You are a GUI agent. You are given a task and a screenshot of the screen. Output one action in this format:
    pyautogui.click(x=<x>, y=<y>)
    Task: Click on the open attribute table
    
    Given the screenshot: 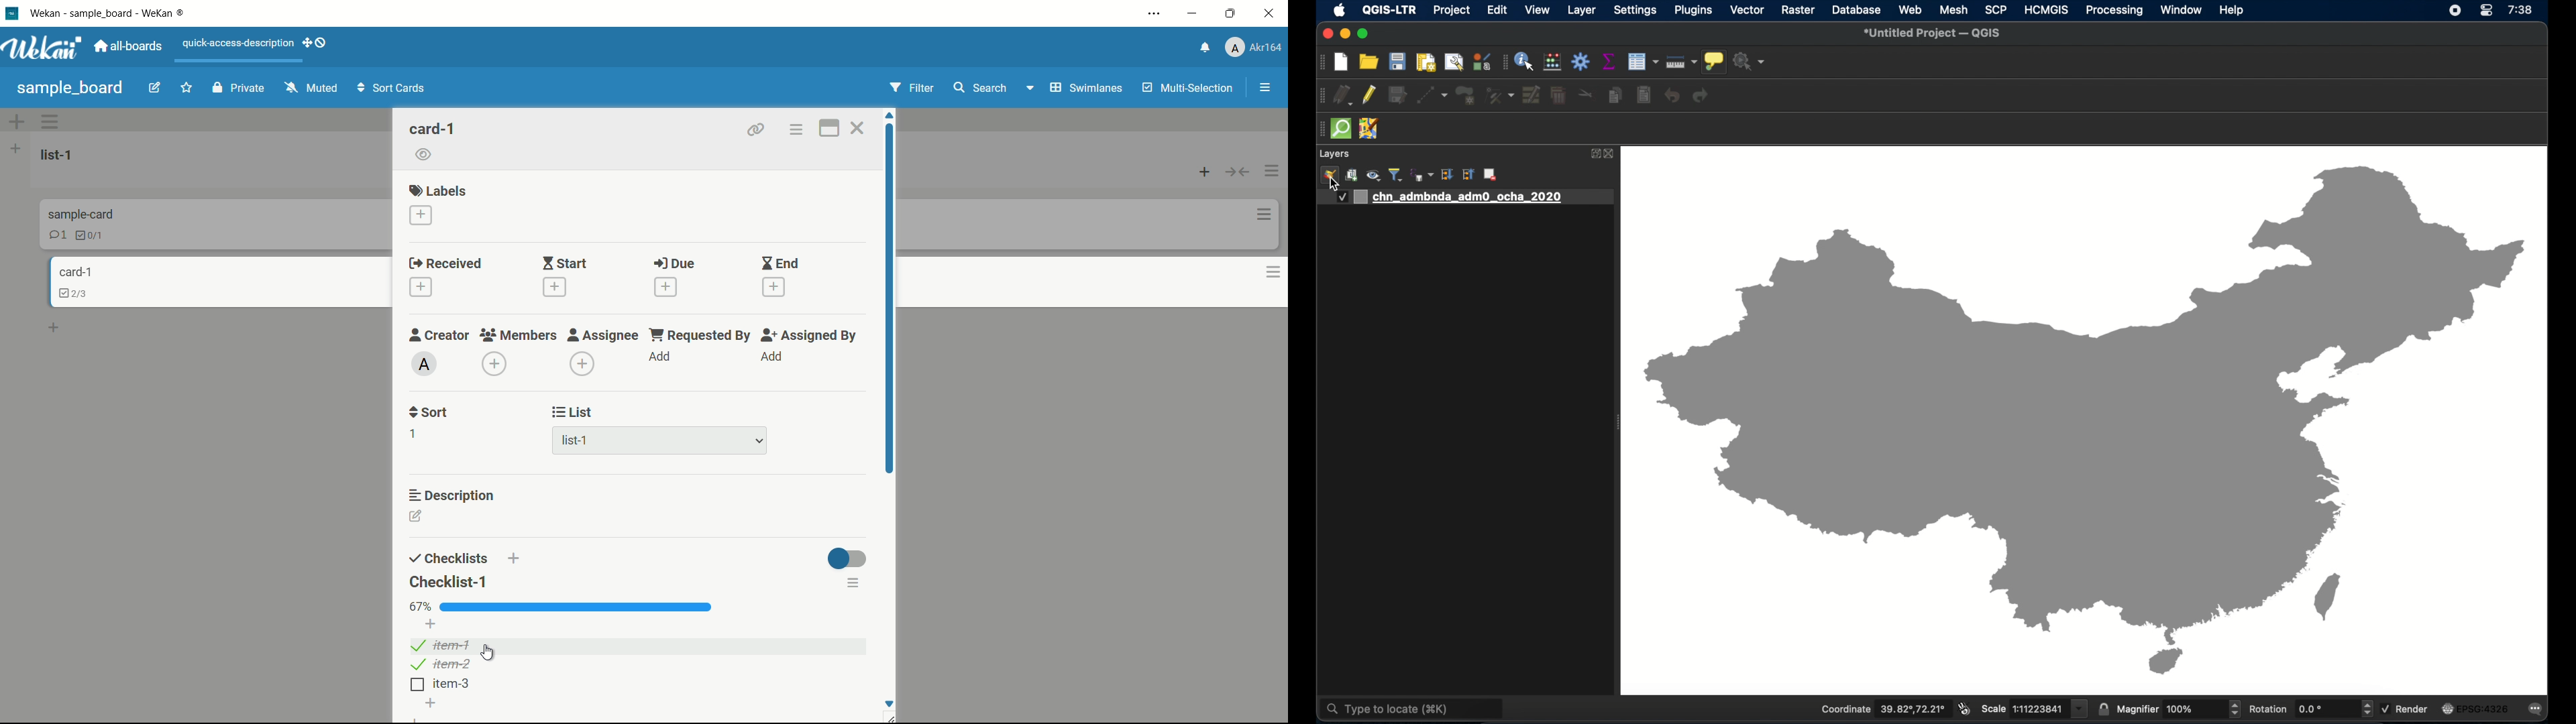 What is the action you would take?
    pyautogui.click(x=1643, y=62)
    